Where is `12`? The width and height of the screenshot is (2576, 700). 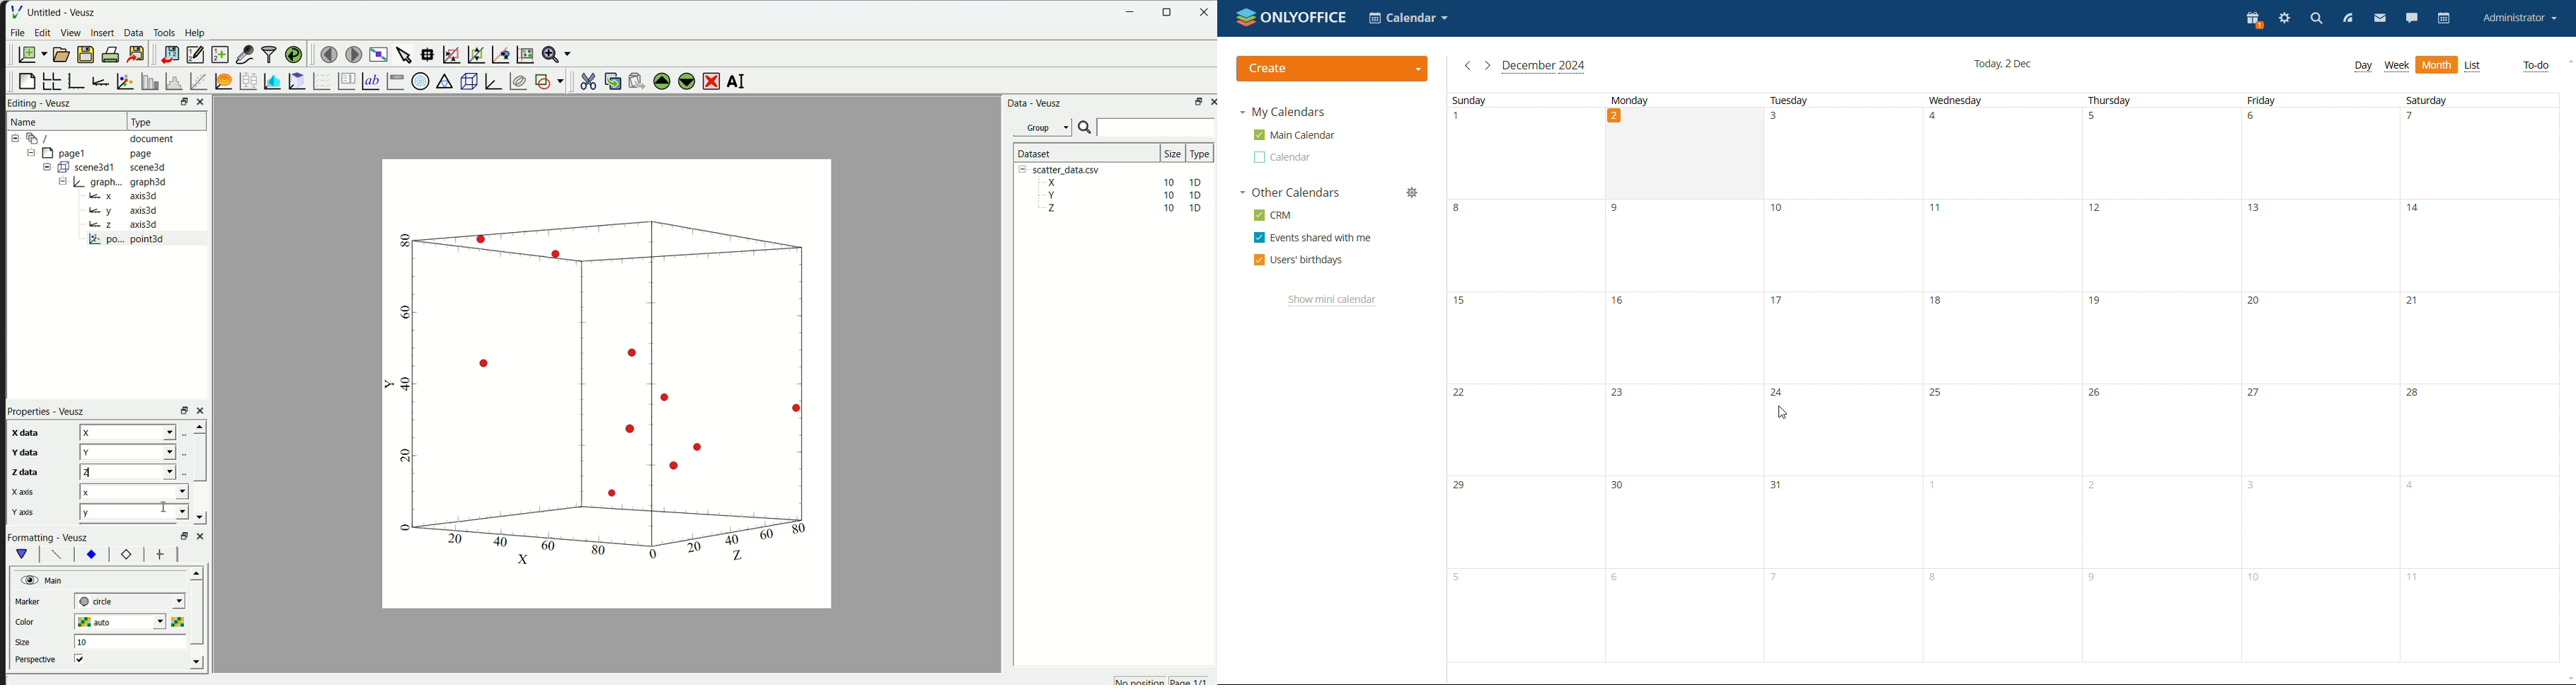 12 is located at coordinates (122, 554).